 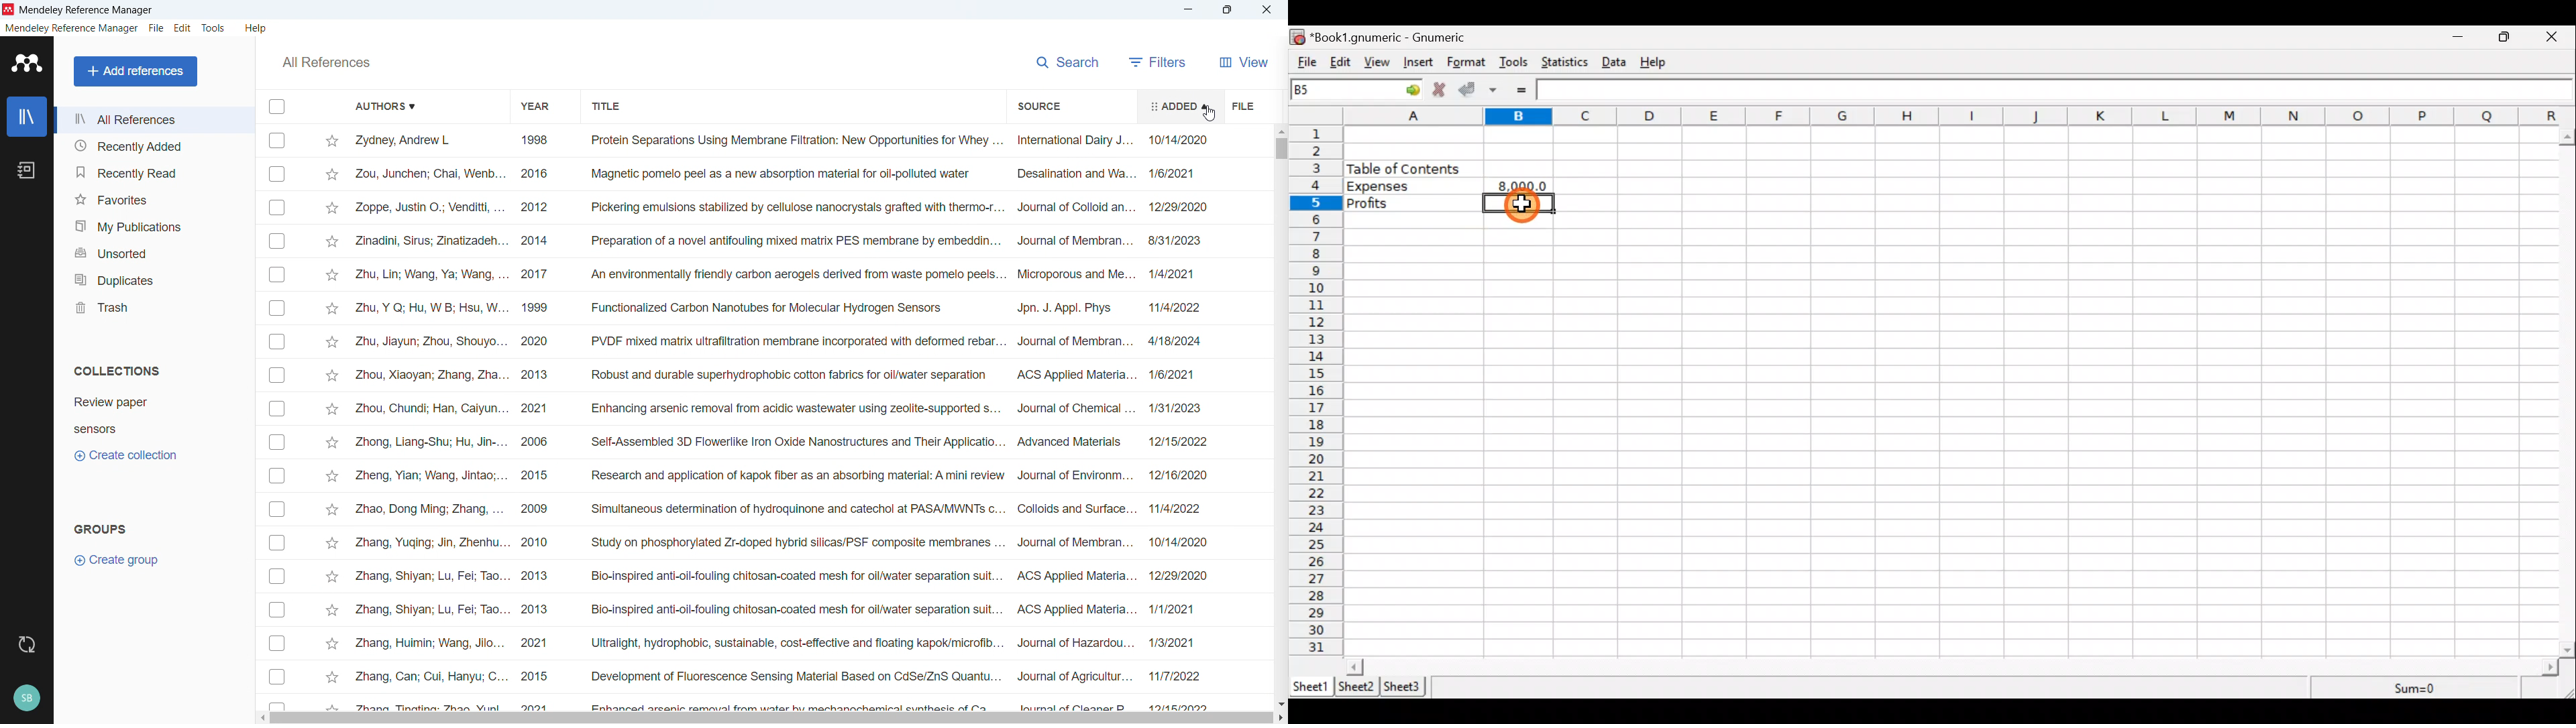 I want to click on Accept change in multiple cells, so click(x=1498, y=90).